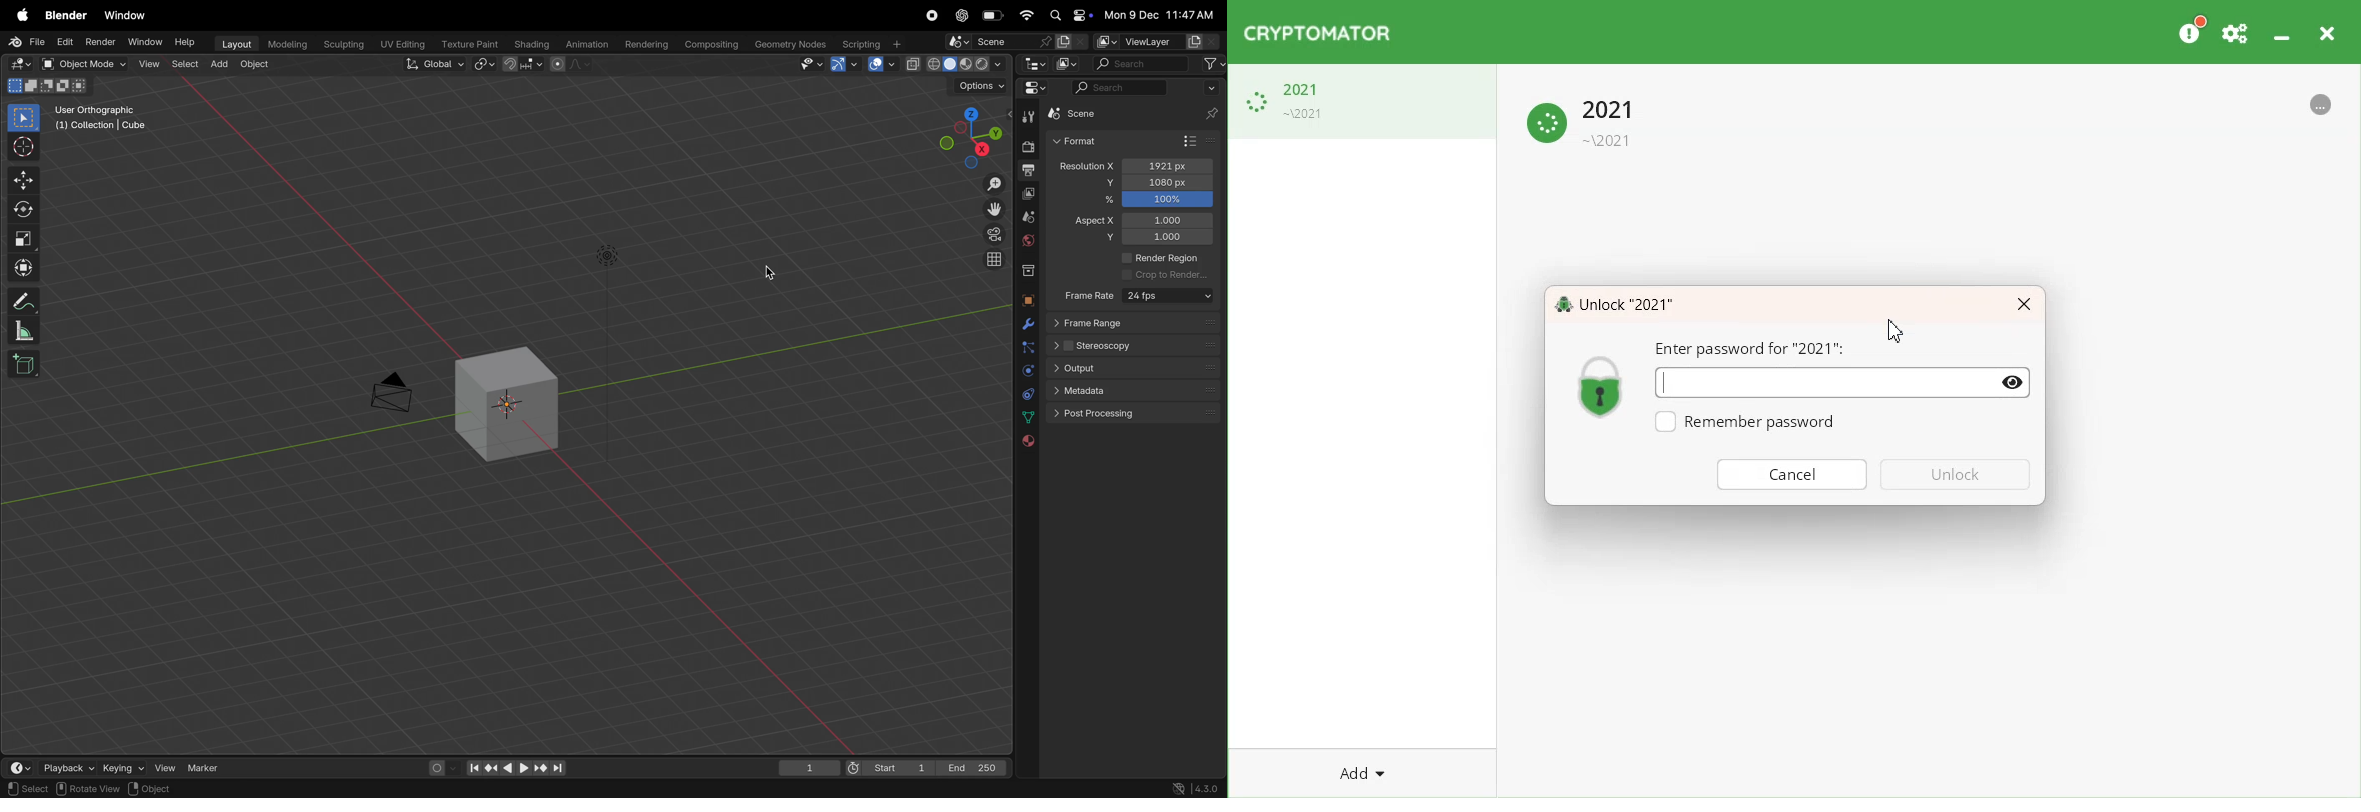 The image size is (2380, 812). What do you see at coordinates (52, 85) in the screenshot?
I see `modes` at bounding box center [52, 85].